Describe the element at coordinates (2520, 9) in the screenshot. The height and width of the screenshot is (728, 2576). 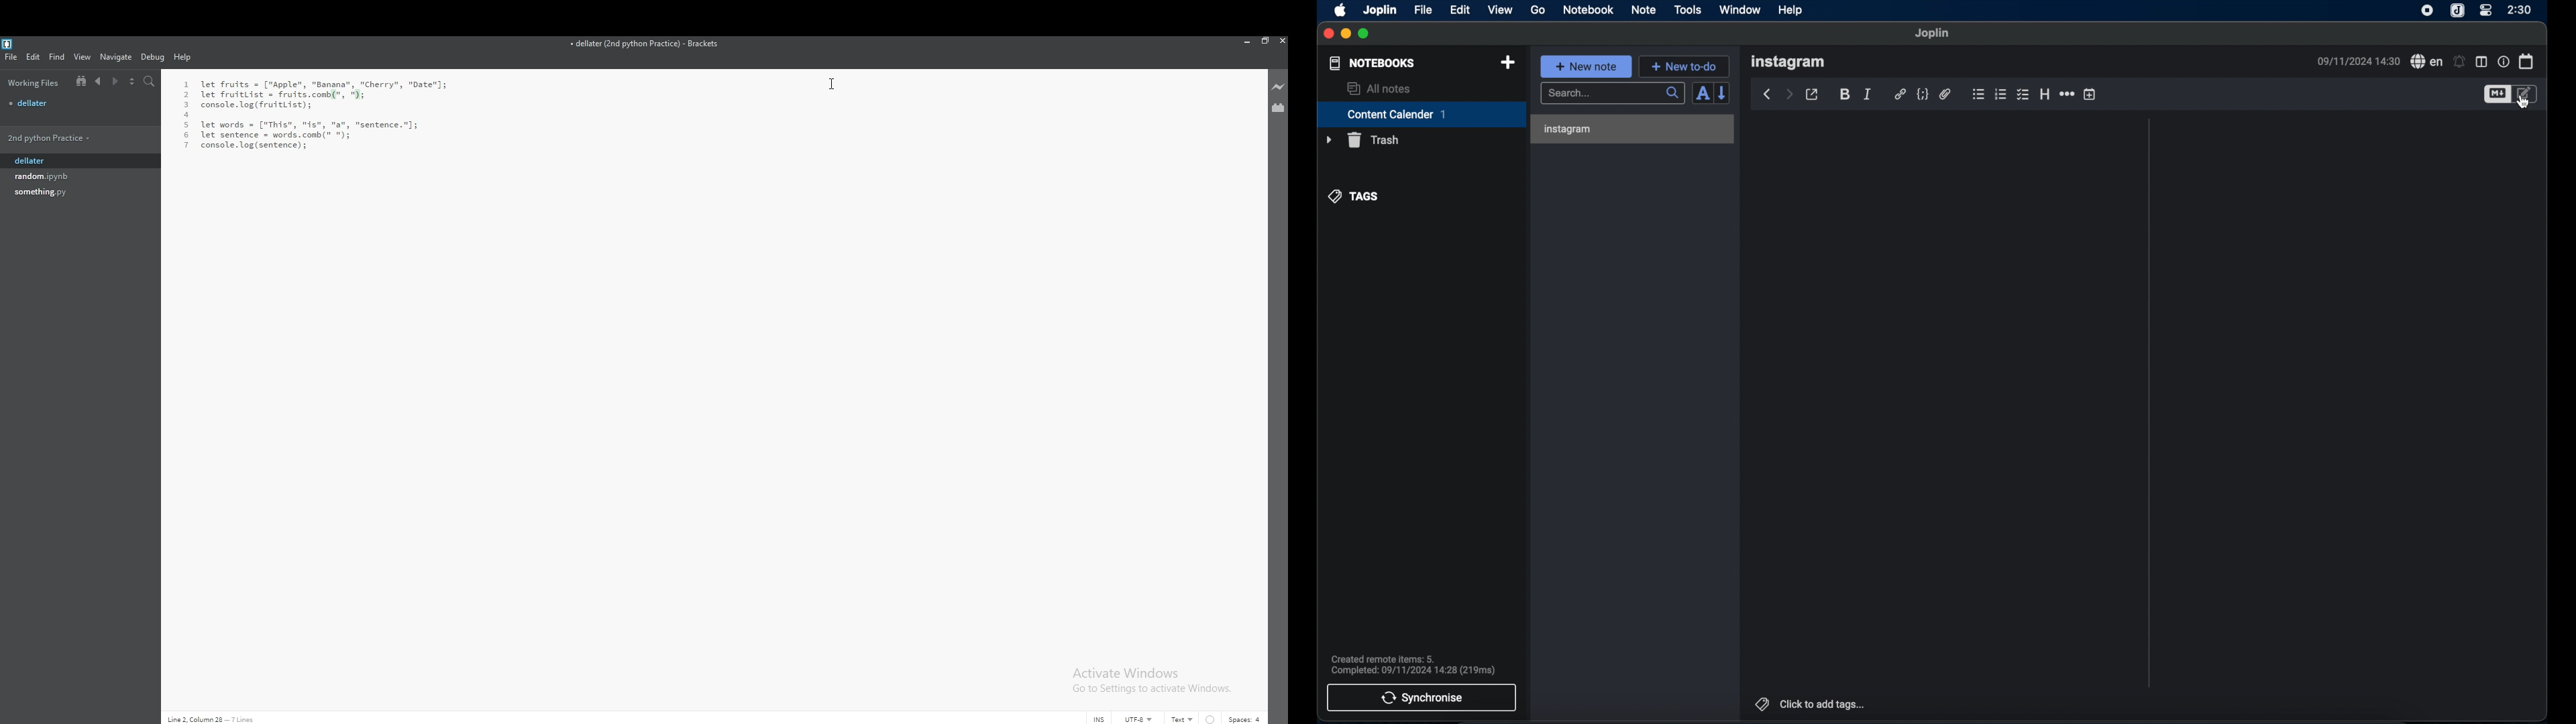
I see `2:30(time)` at that location.